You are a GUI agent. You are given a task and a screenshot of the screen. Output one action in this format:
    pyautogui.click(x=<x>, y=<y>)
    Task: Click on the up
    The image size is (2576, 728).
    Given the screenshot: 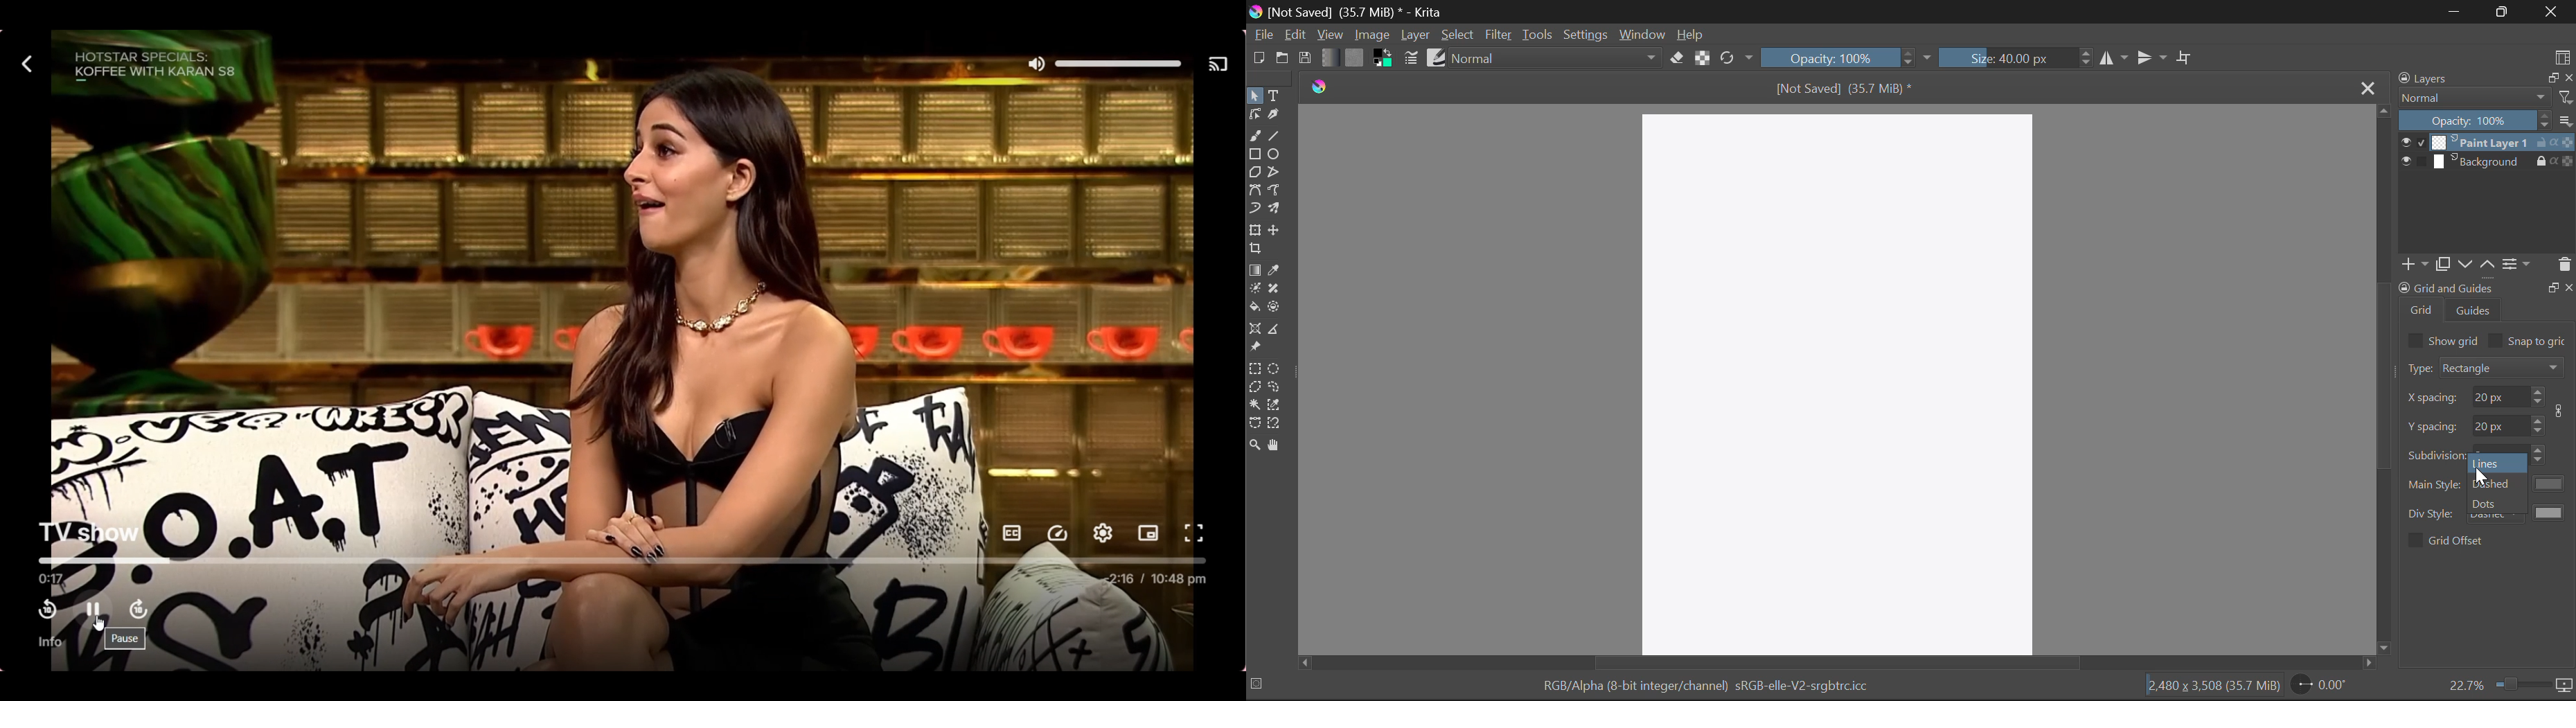 What is the action you would take?
    pyautogui.click(x=2487, y=265)
    